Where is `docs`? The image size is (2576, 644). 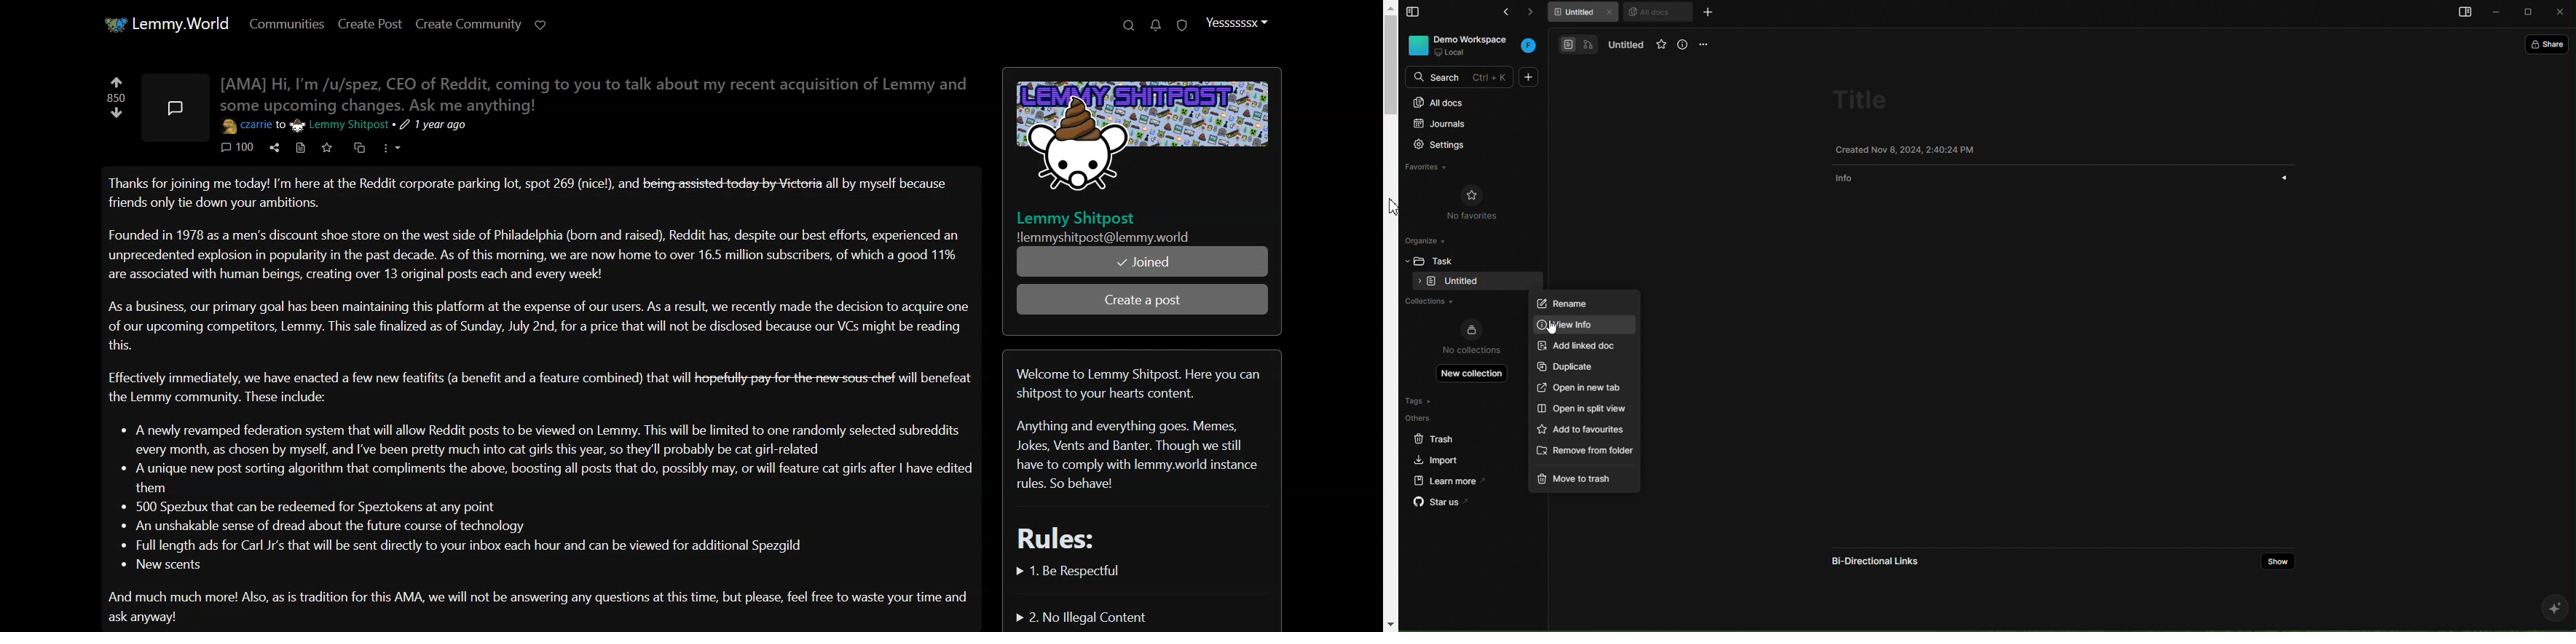 docs is located at coordinates (1578, 44).